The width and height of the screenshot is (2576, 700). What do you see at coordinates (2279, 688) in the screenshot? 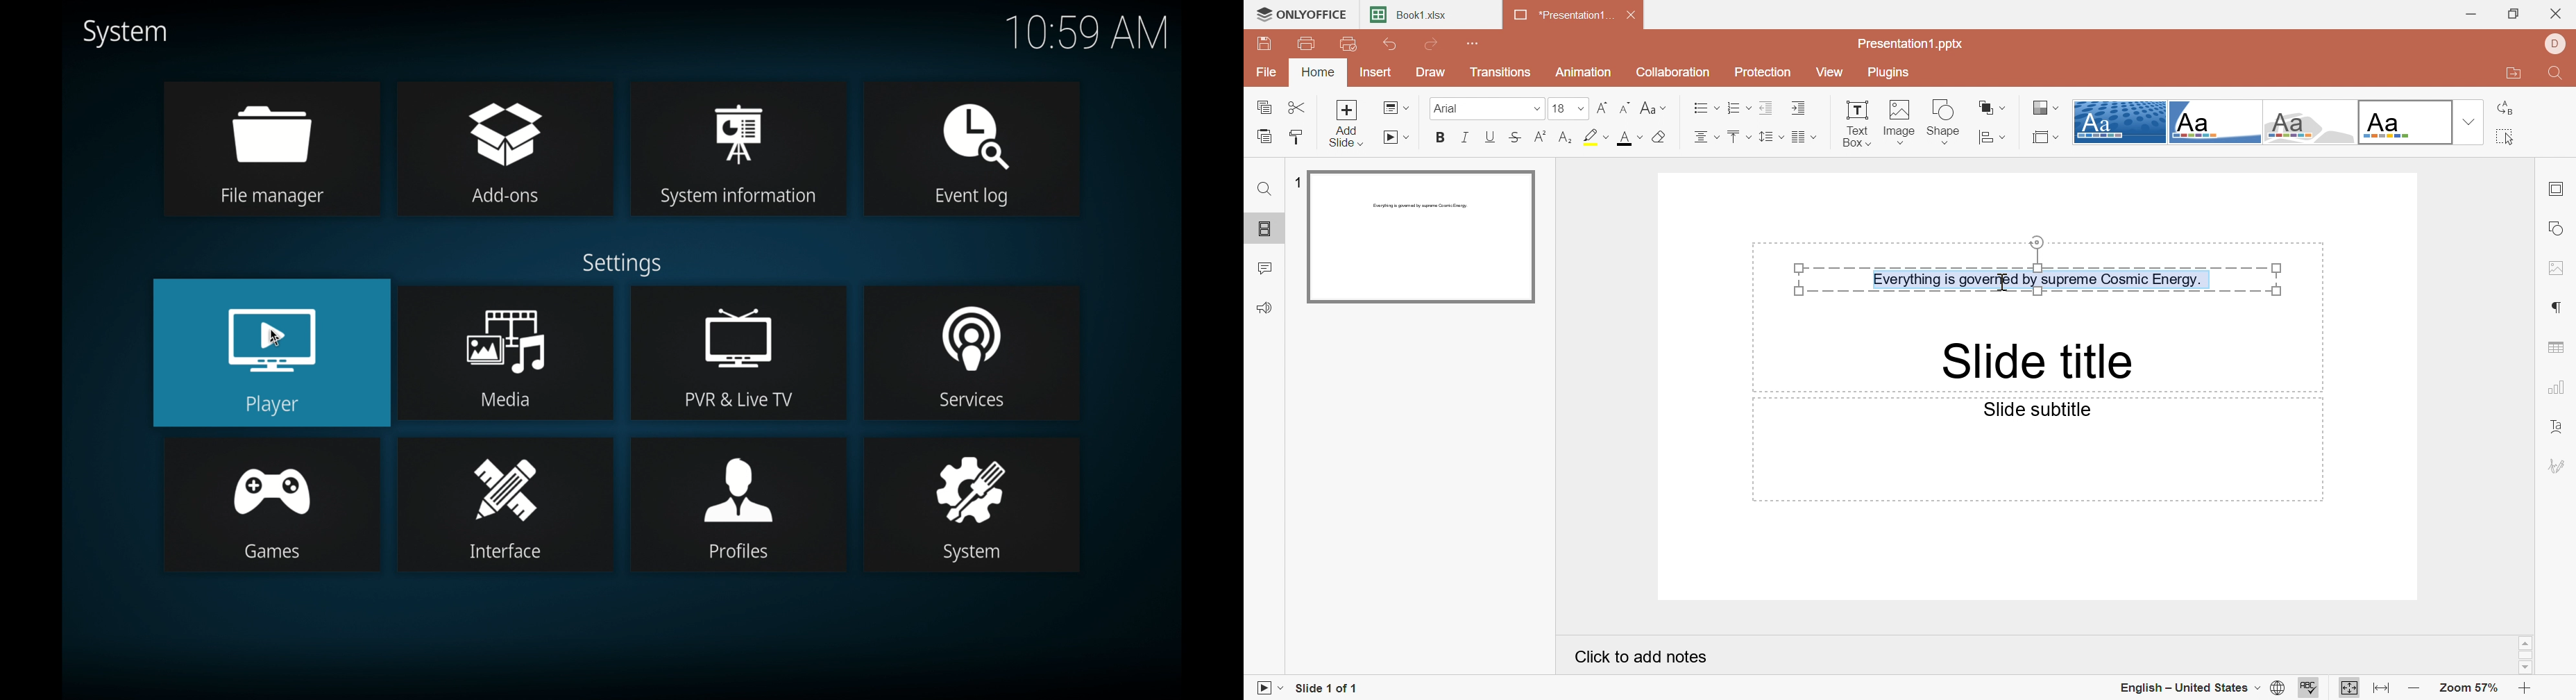
I see `Set document language` at bounding box center [2279, 688].